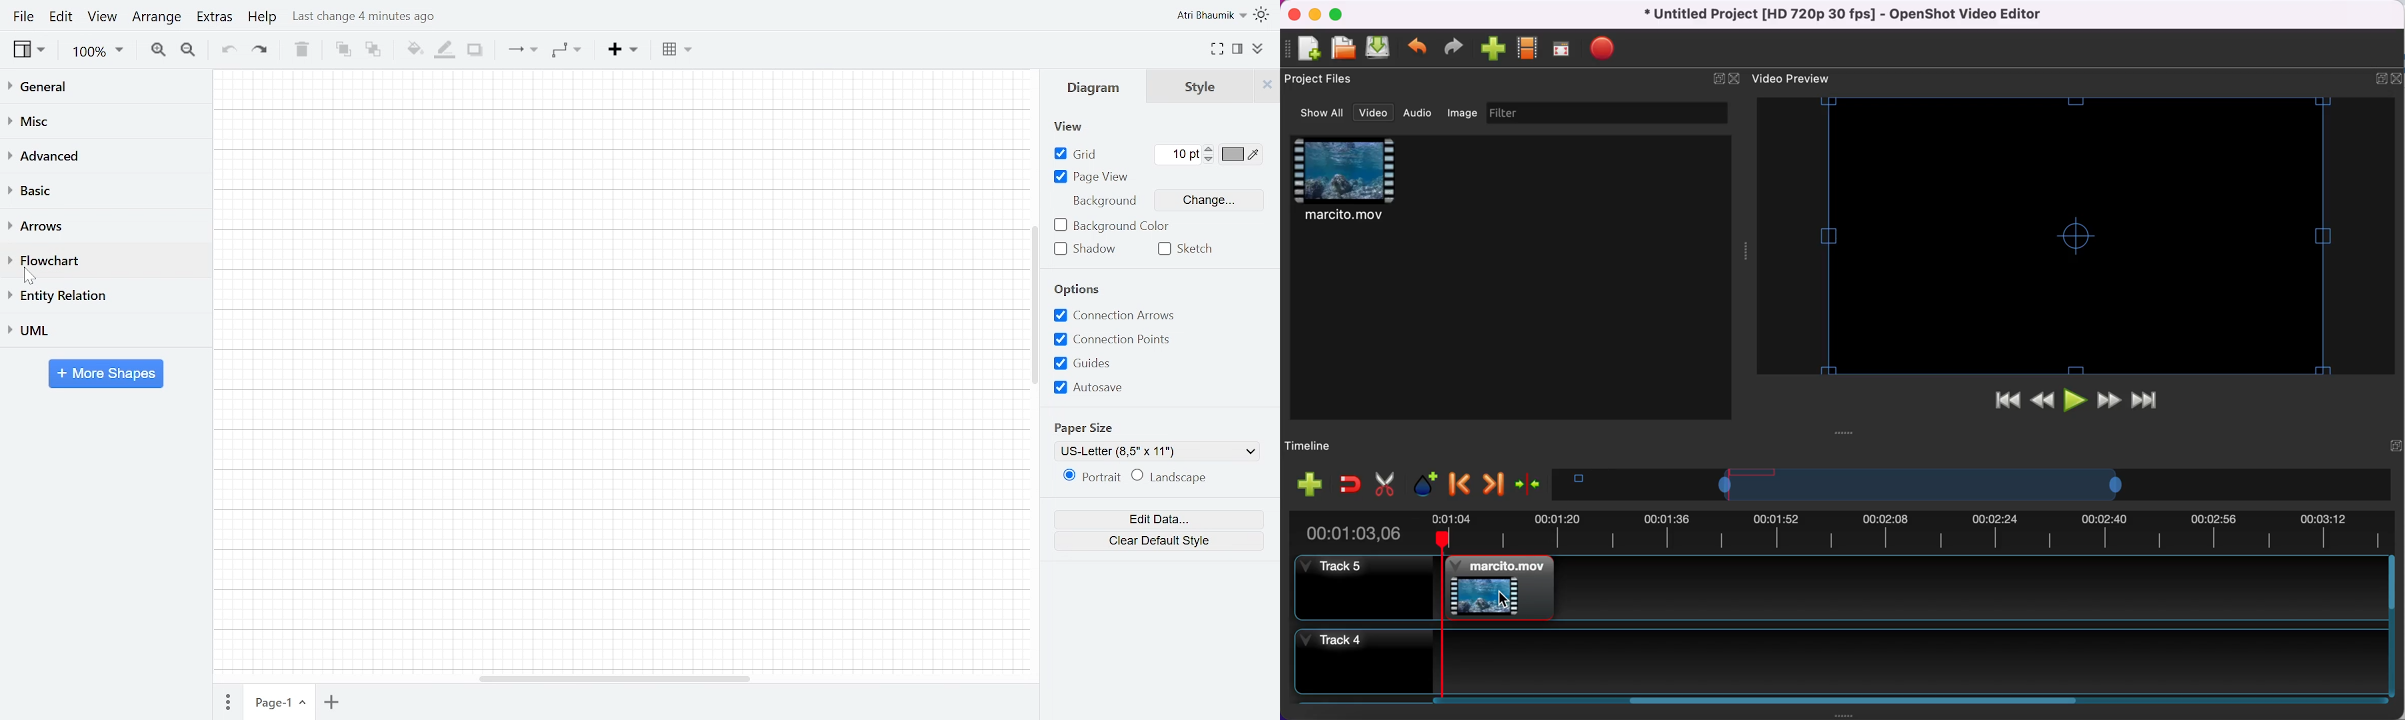  I want to click on previous marker, so click(1459, 483).